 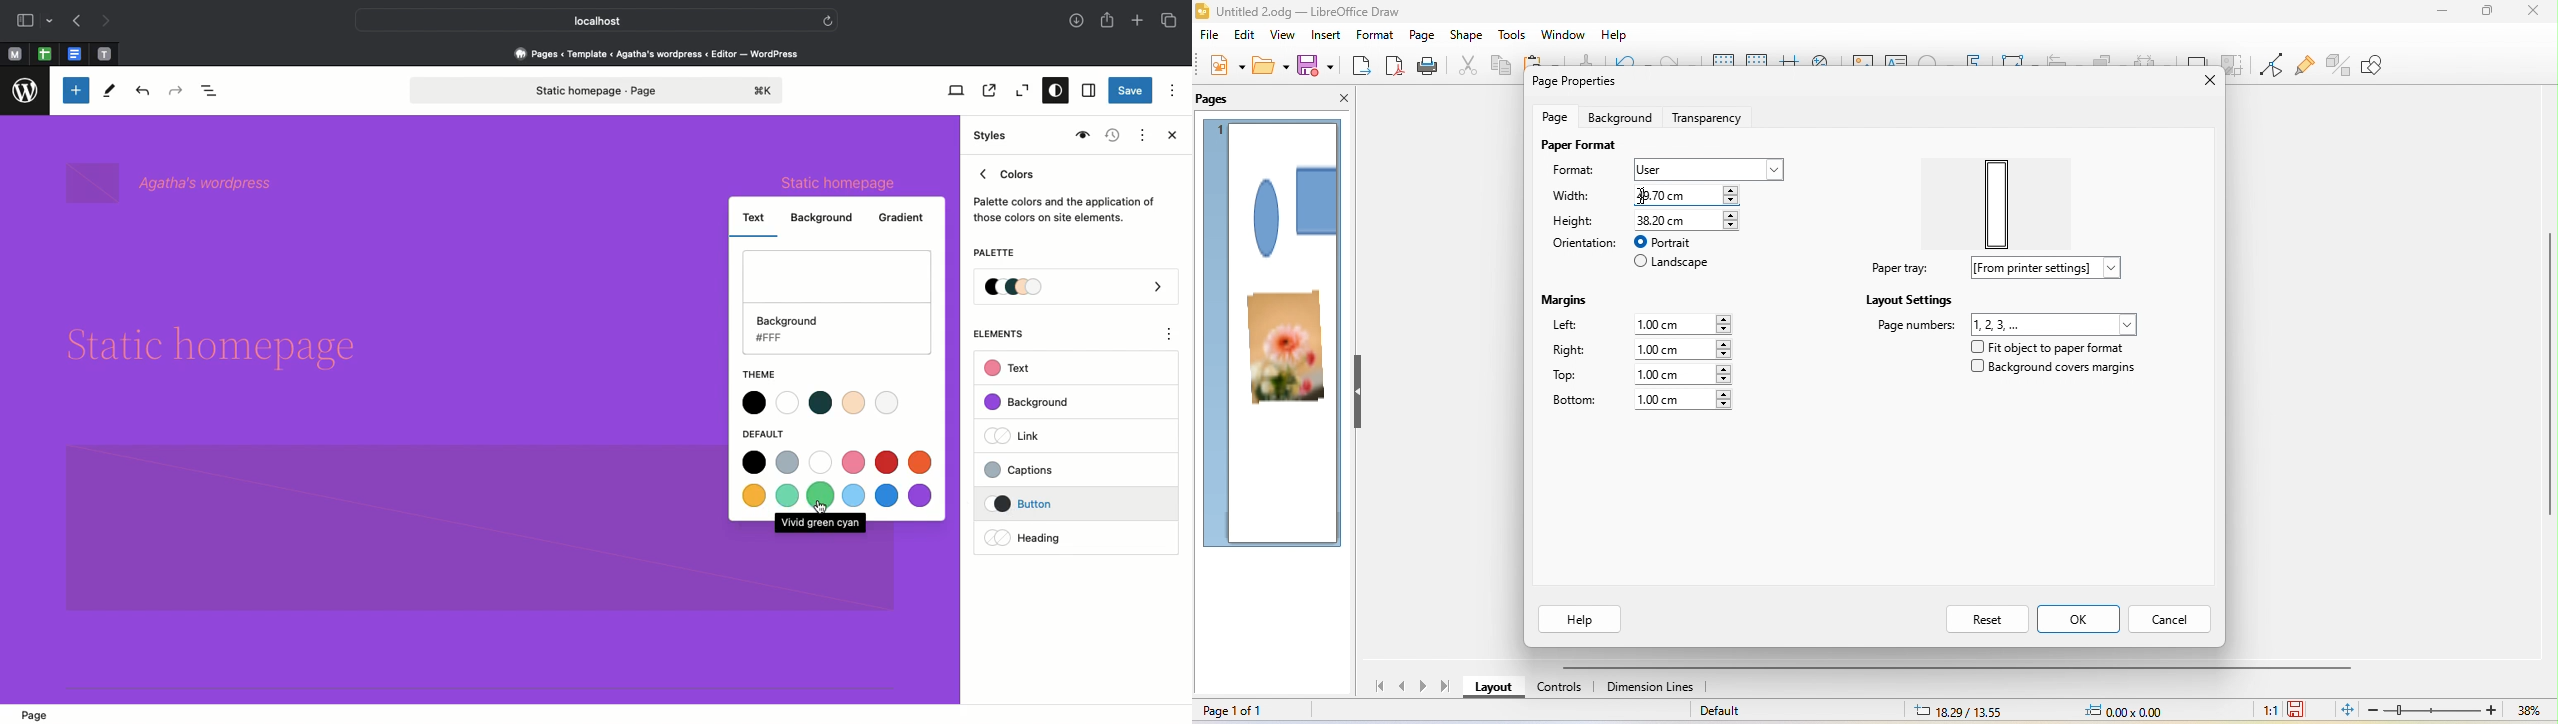 I want to click on Gradient, so click(x=907, y=217).